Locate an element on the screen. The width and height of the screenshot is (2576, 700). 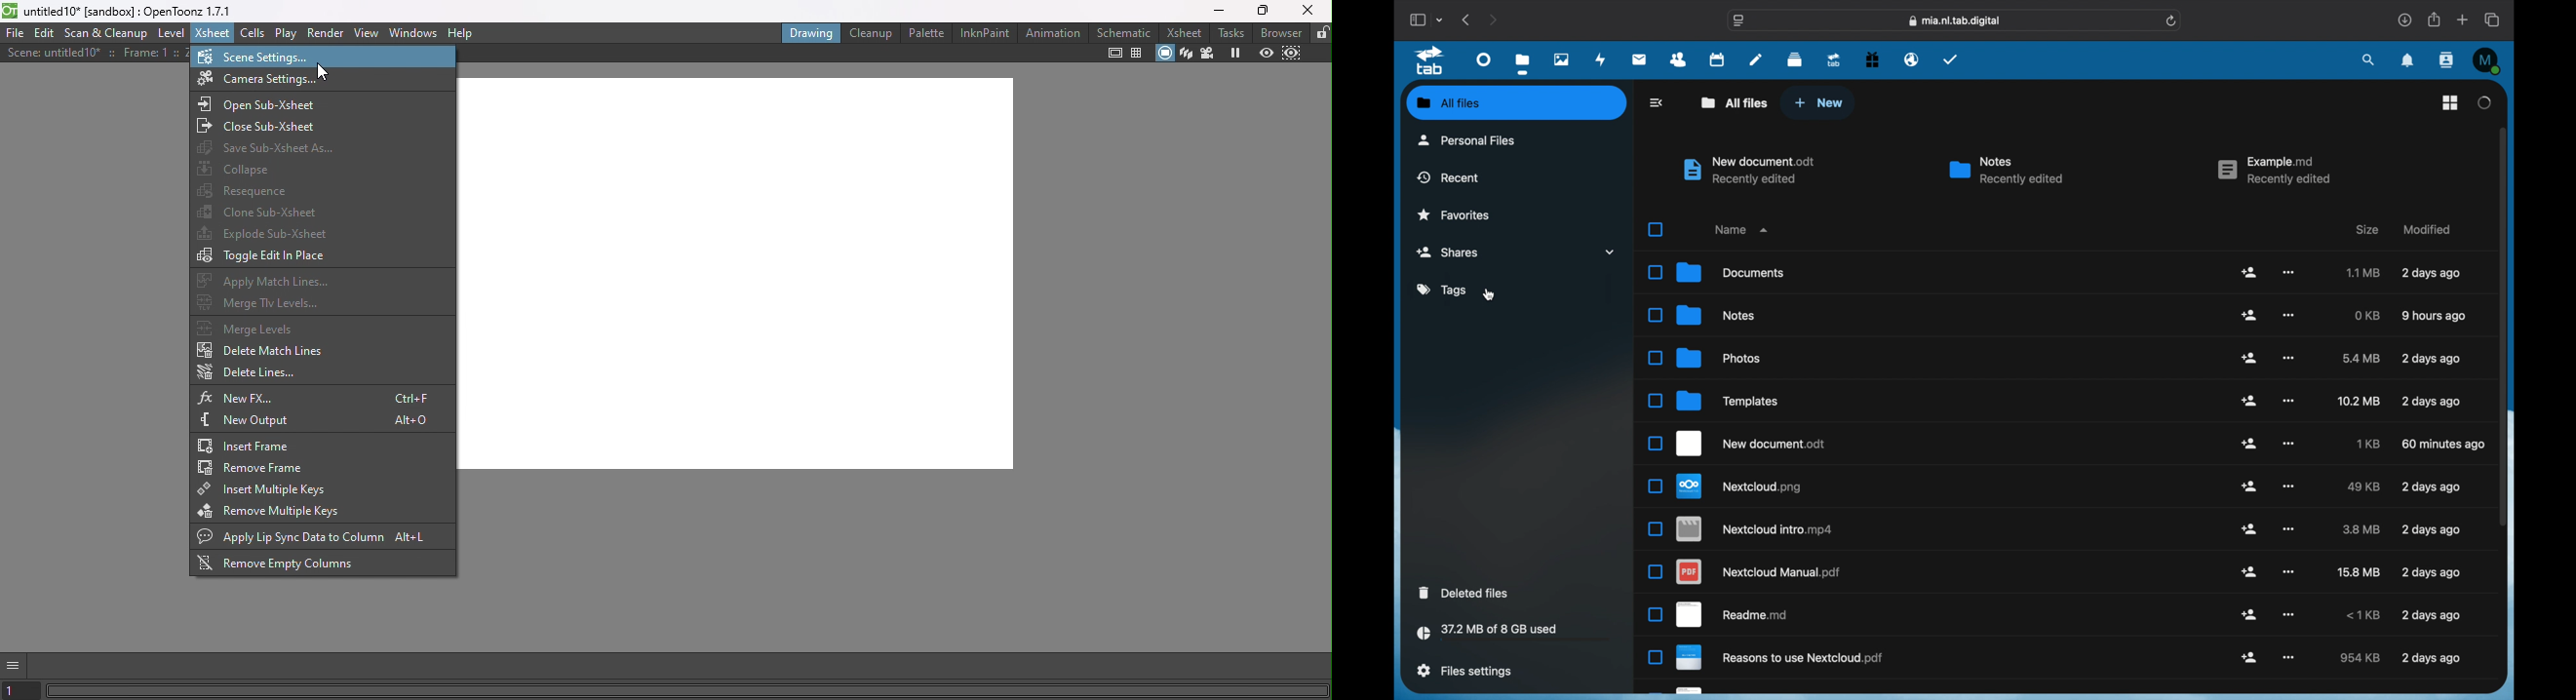
modified is located at coordinates (2430, 403).